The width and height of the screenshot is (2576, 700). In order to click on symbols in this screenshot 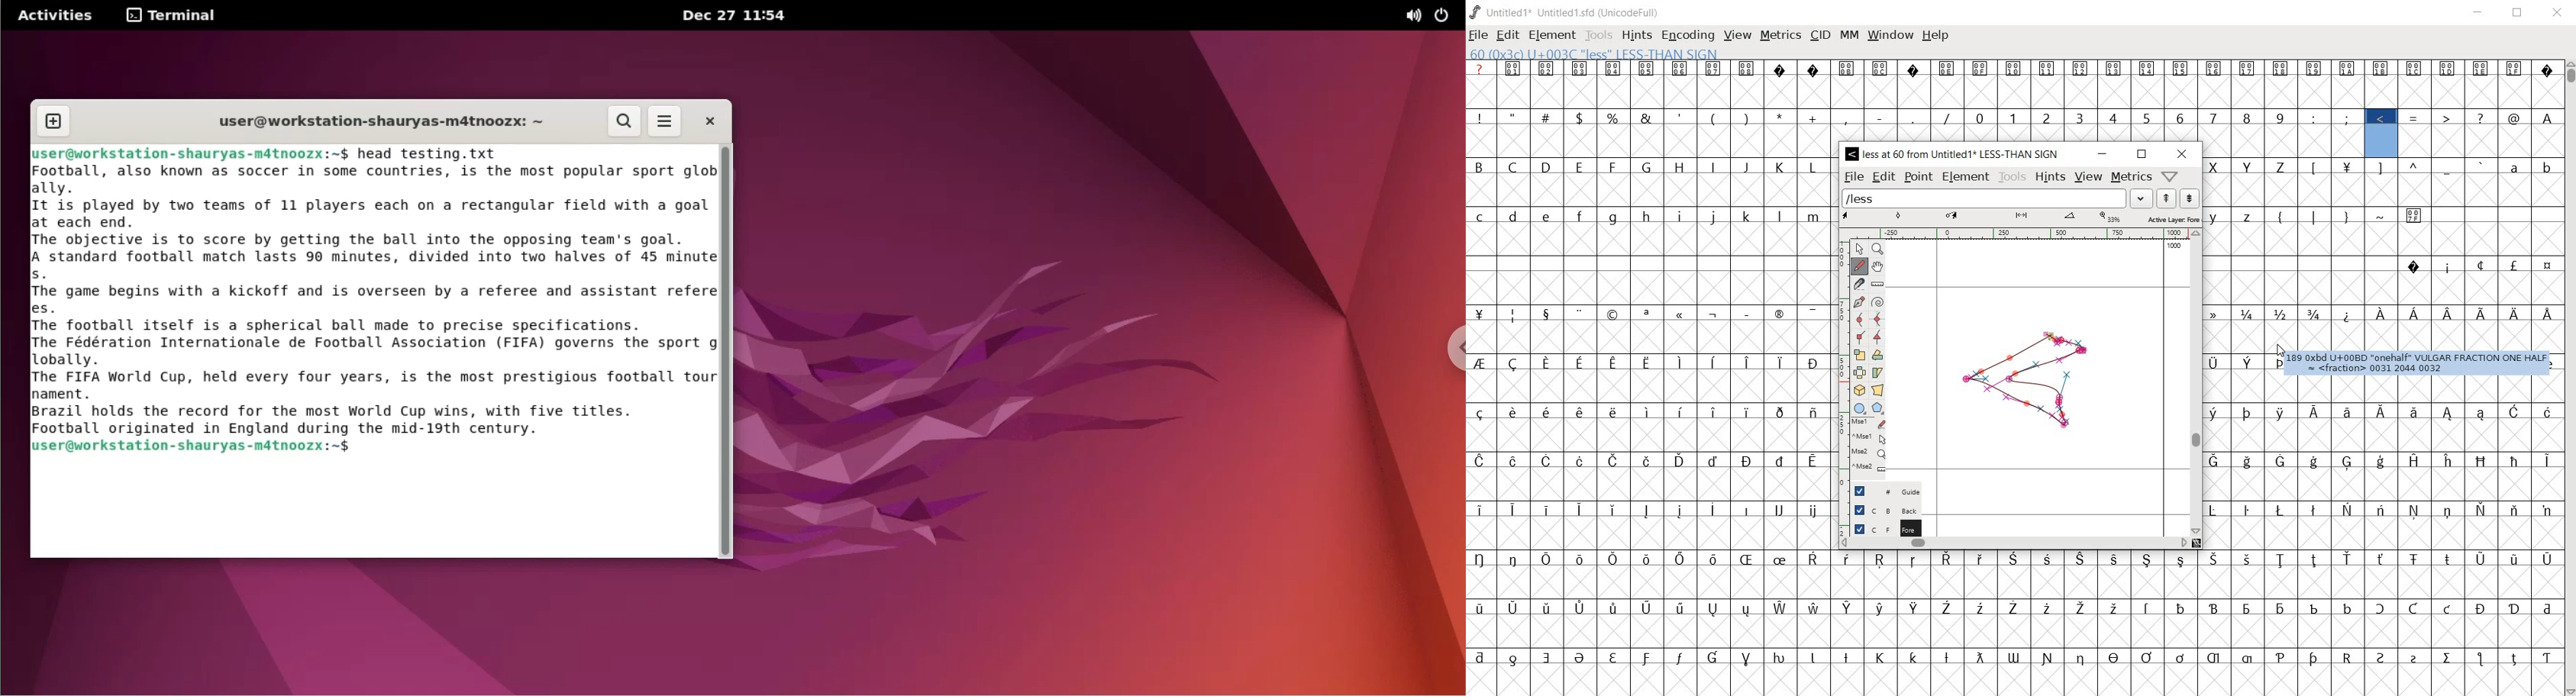, I will do `click(2471, 265)`.